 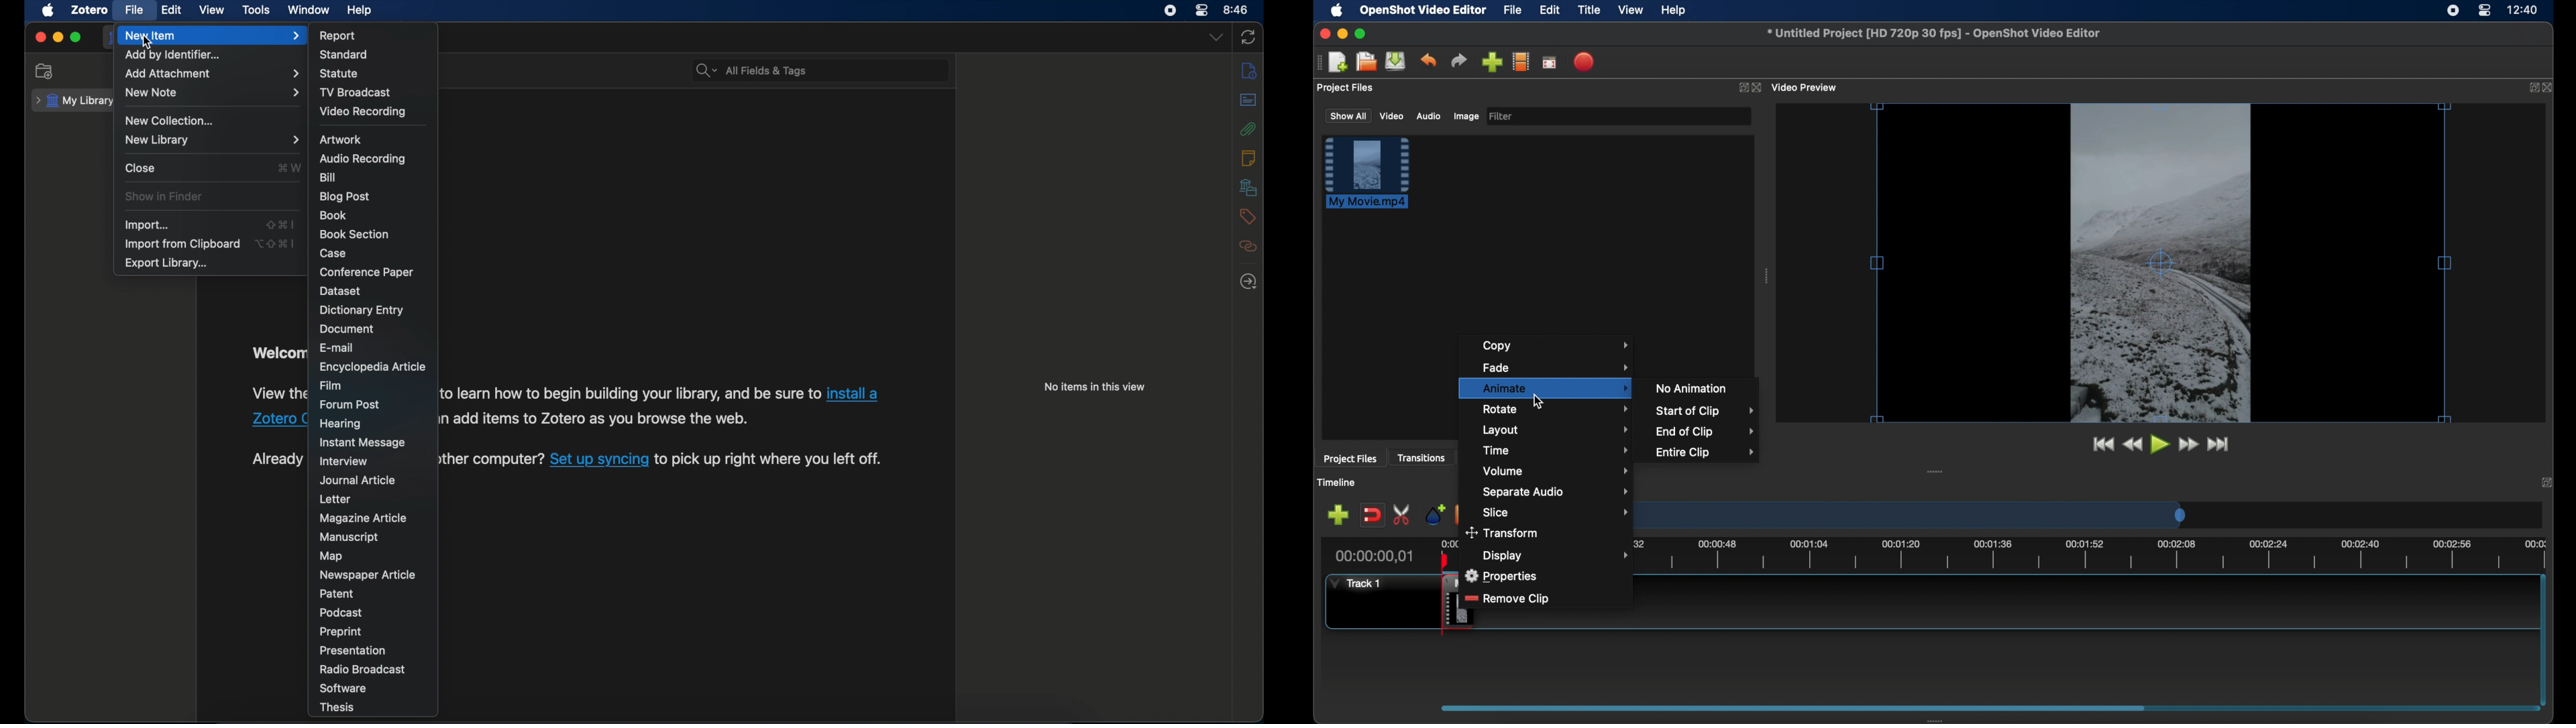 I want to click on sync, so click(x=1248, y=37).